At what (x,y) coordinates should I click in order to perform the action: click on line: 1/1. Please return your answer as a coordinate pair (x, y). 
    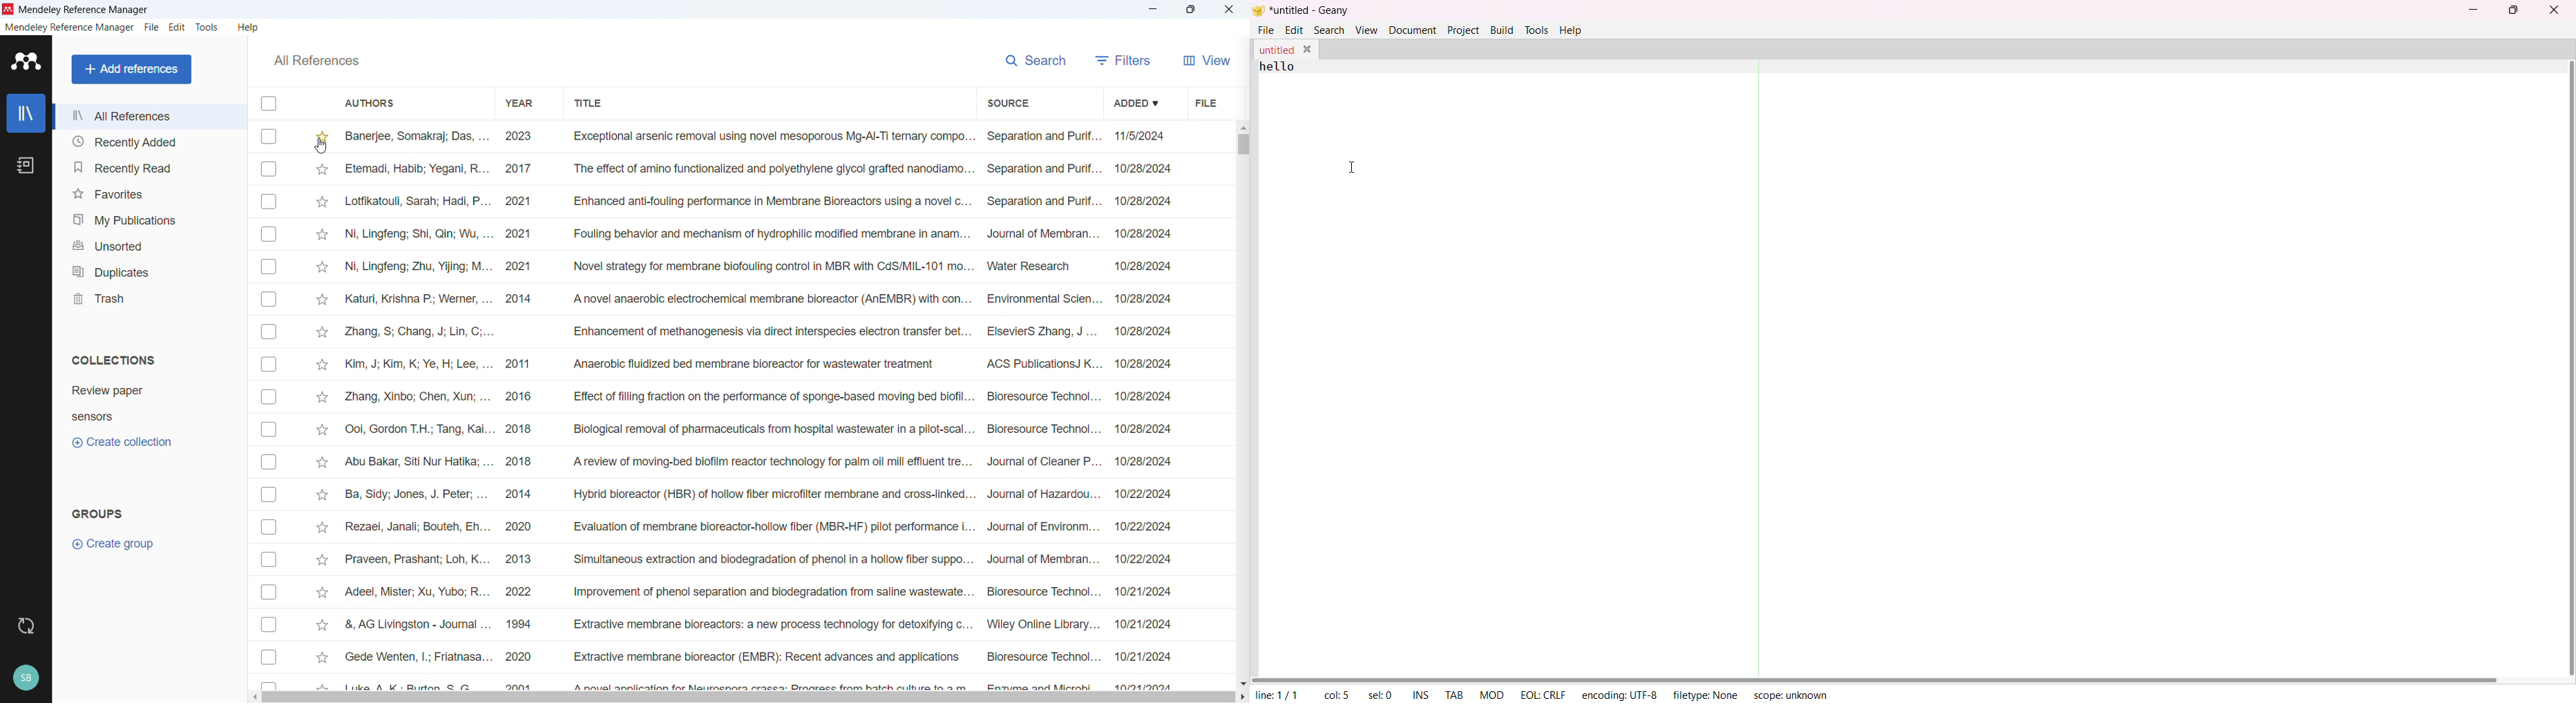
    Looking at the image, I should click on (1276, 695).